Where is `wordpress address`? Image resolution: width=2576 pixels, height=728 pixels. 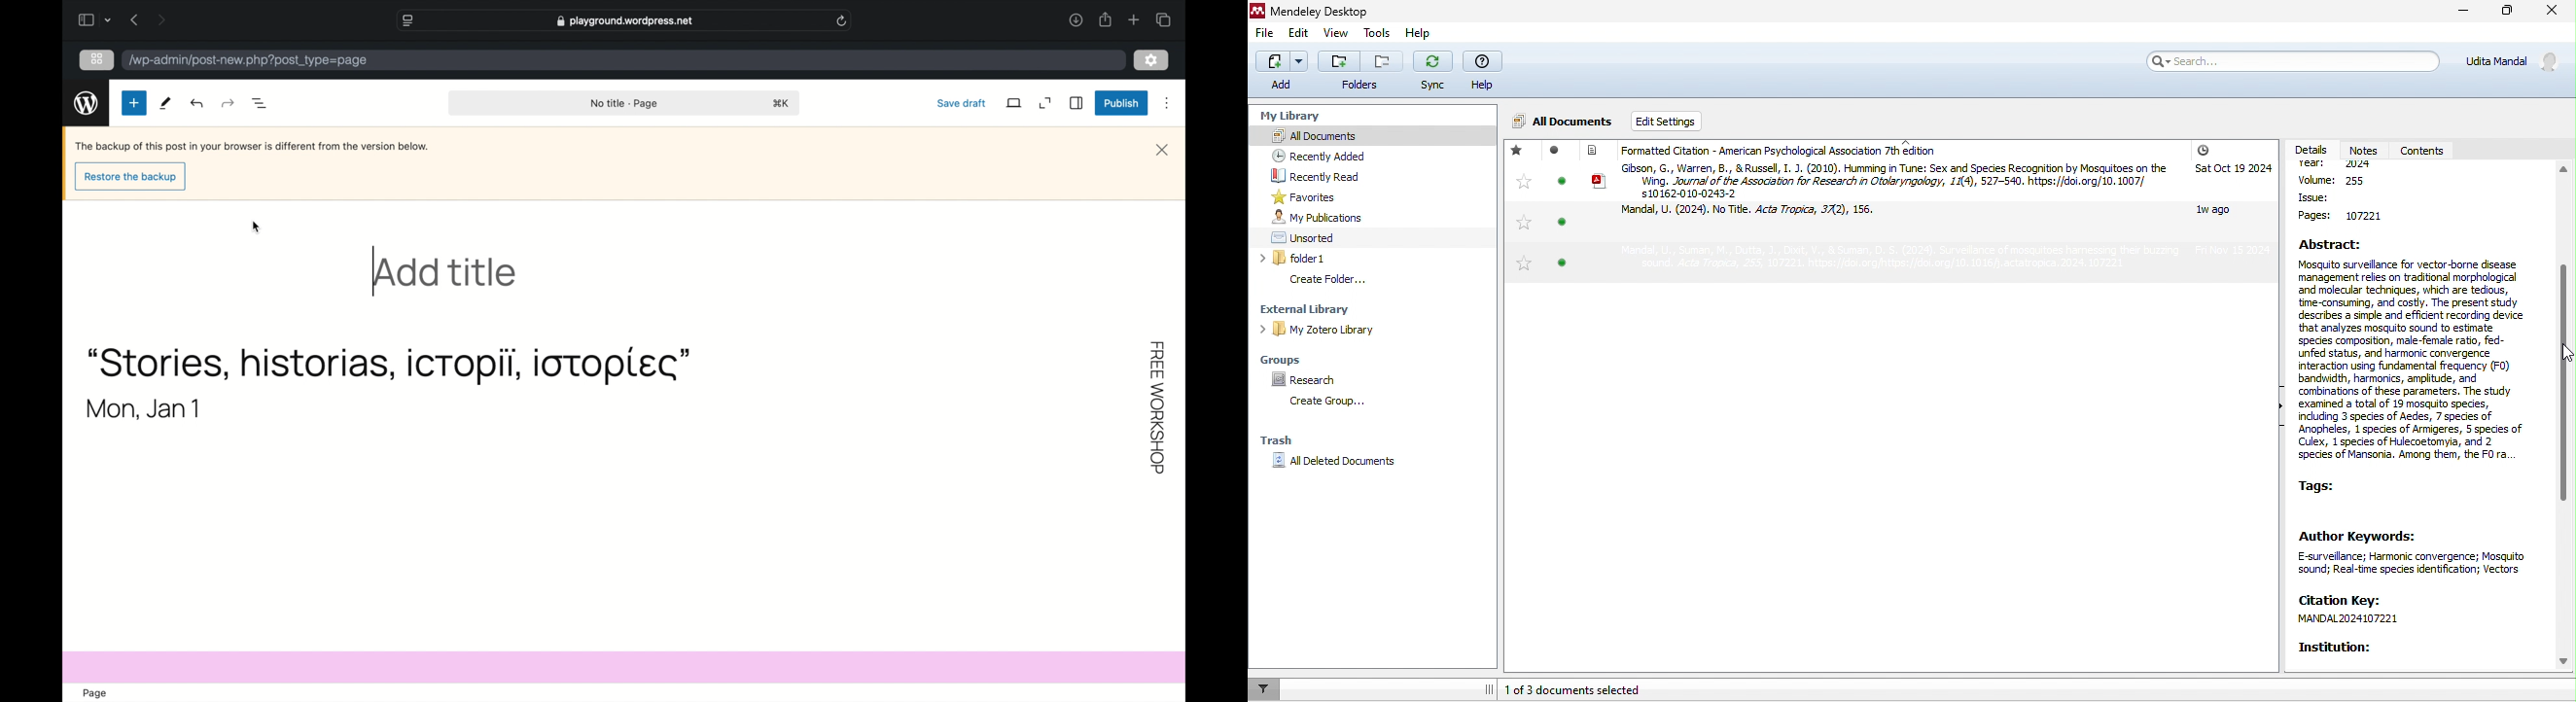
wordpress address is located at coordinates (247, 61).